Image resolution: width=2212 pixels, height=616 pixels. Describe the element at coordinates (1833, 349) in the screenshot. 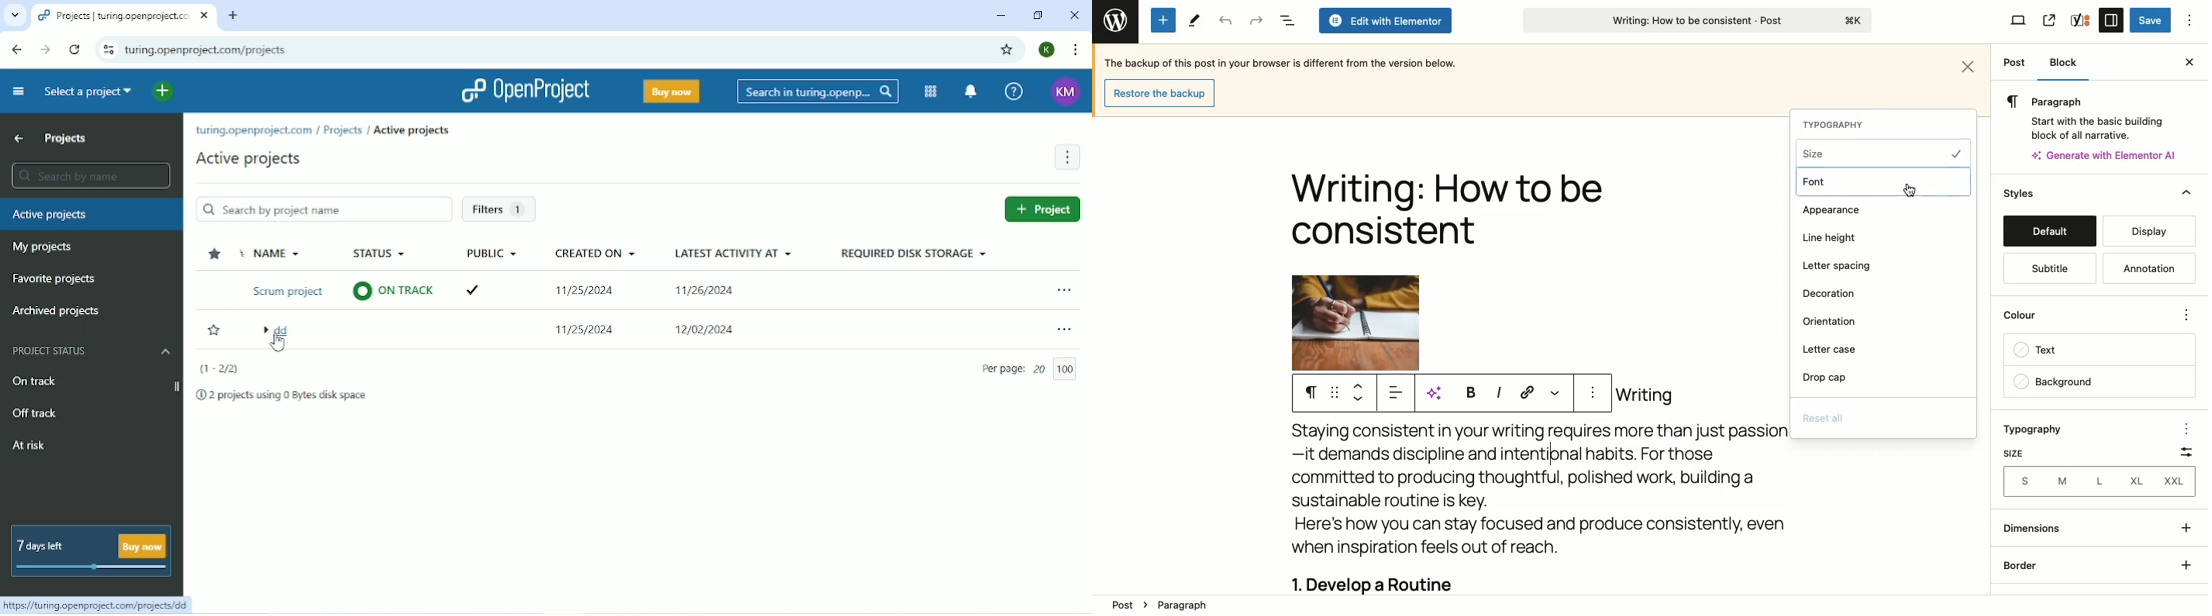

I see `Letter case` at that location.